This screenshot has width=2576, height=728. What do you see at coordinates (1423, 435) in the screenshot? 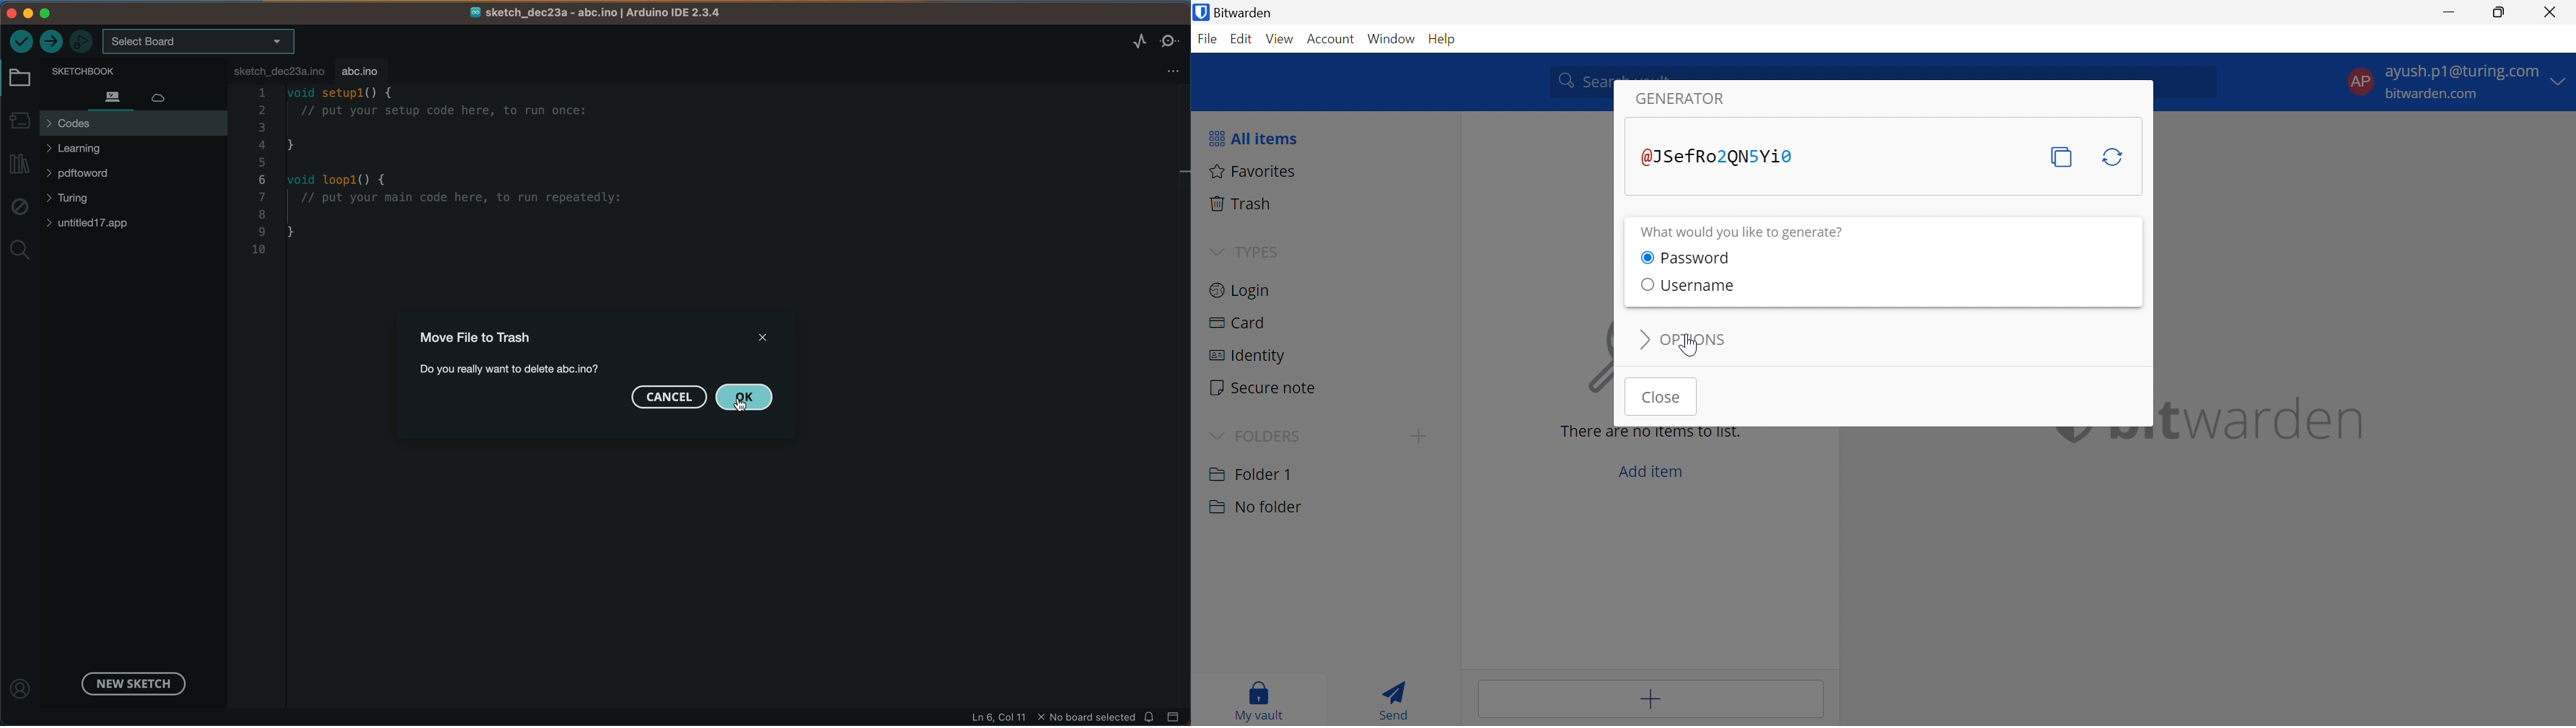
I see `Add folder` at bounding box center [1423, 435].